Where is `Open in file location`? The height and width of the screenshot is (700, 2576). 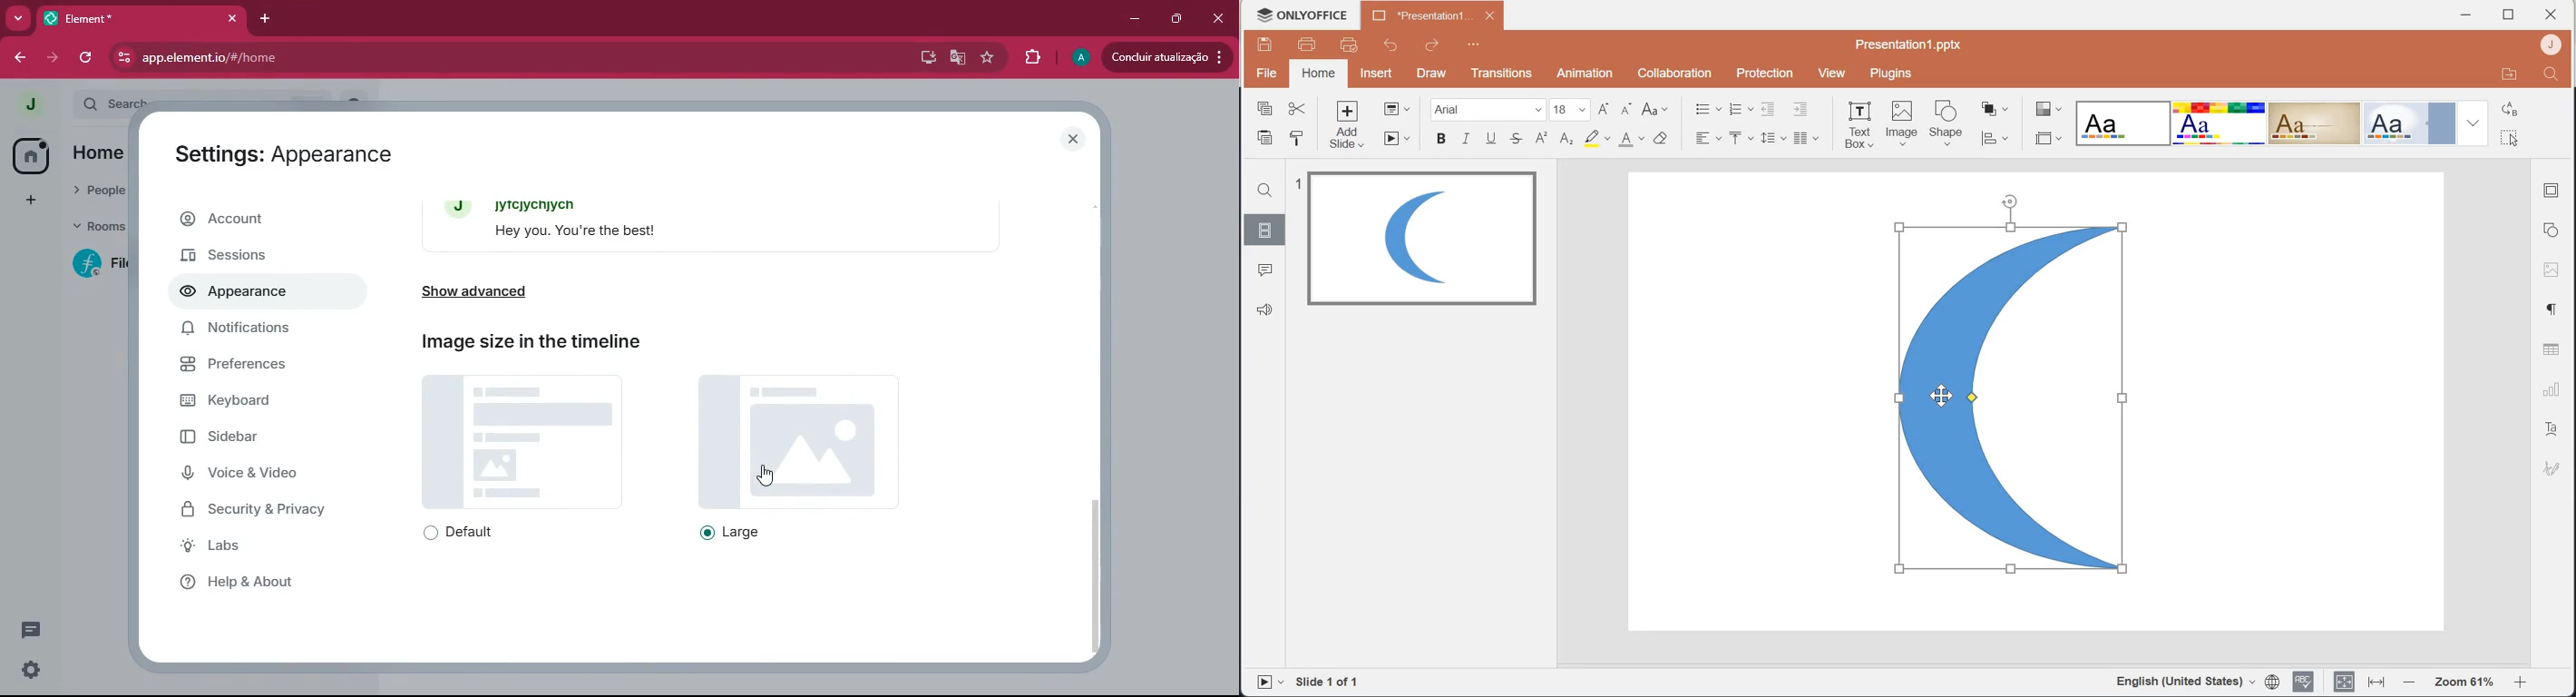 Open in file location is located at coordinates (2508, 74).